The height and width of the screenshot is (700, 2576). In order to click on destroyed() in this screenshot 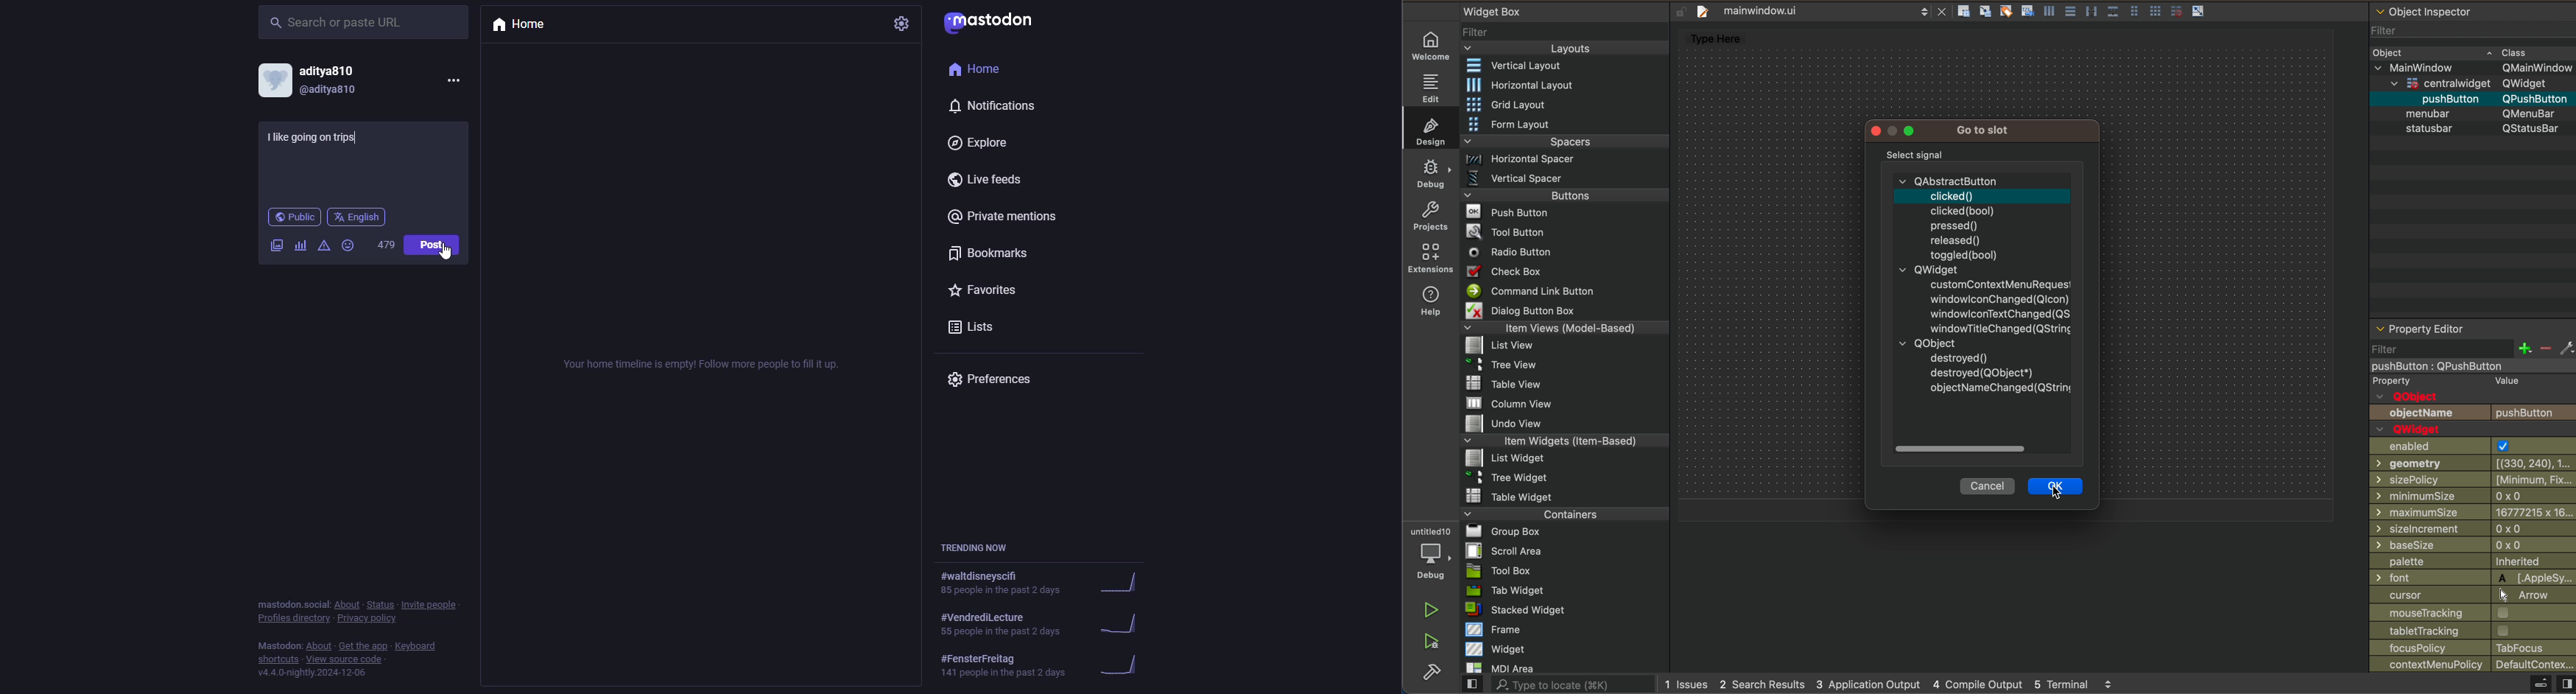, I will do `click(1960, 358)`.